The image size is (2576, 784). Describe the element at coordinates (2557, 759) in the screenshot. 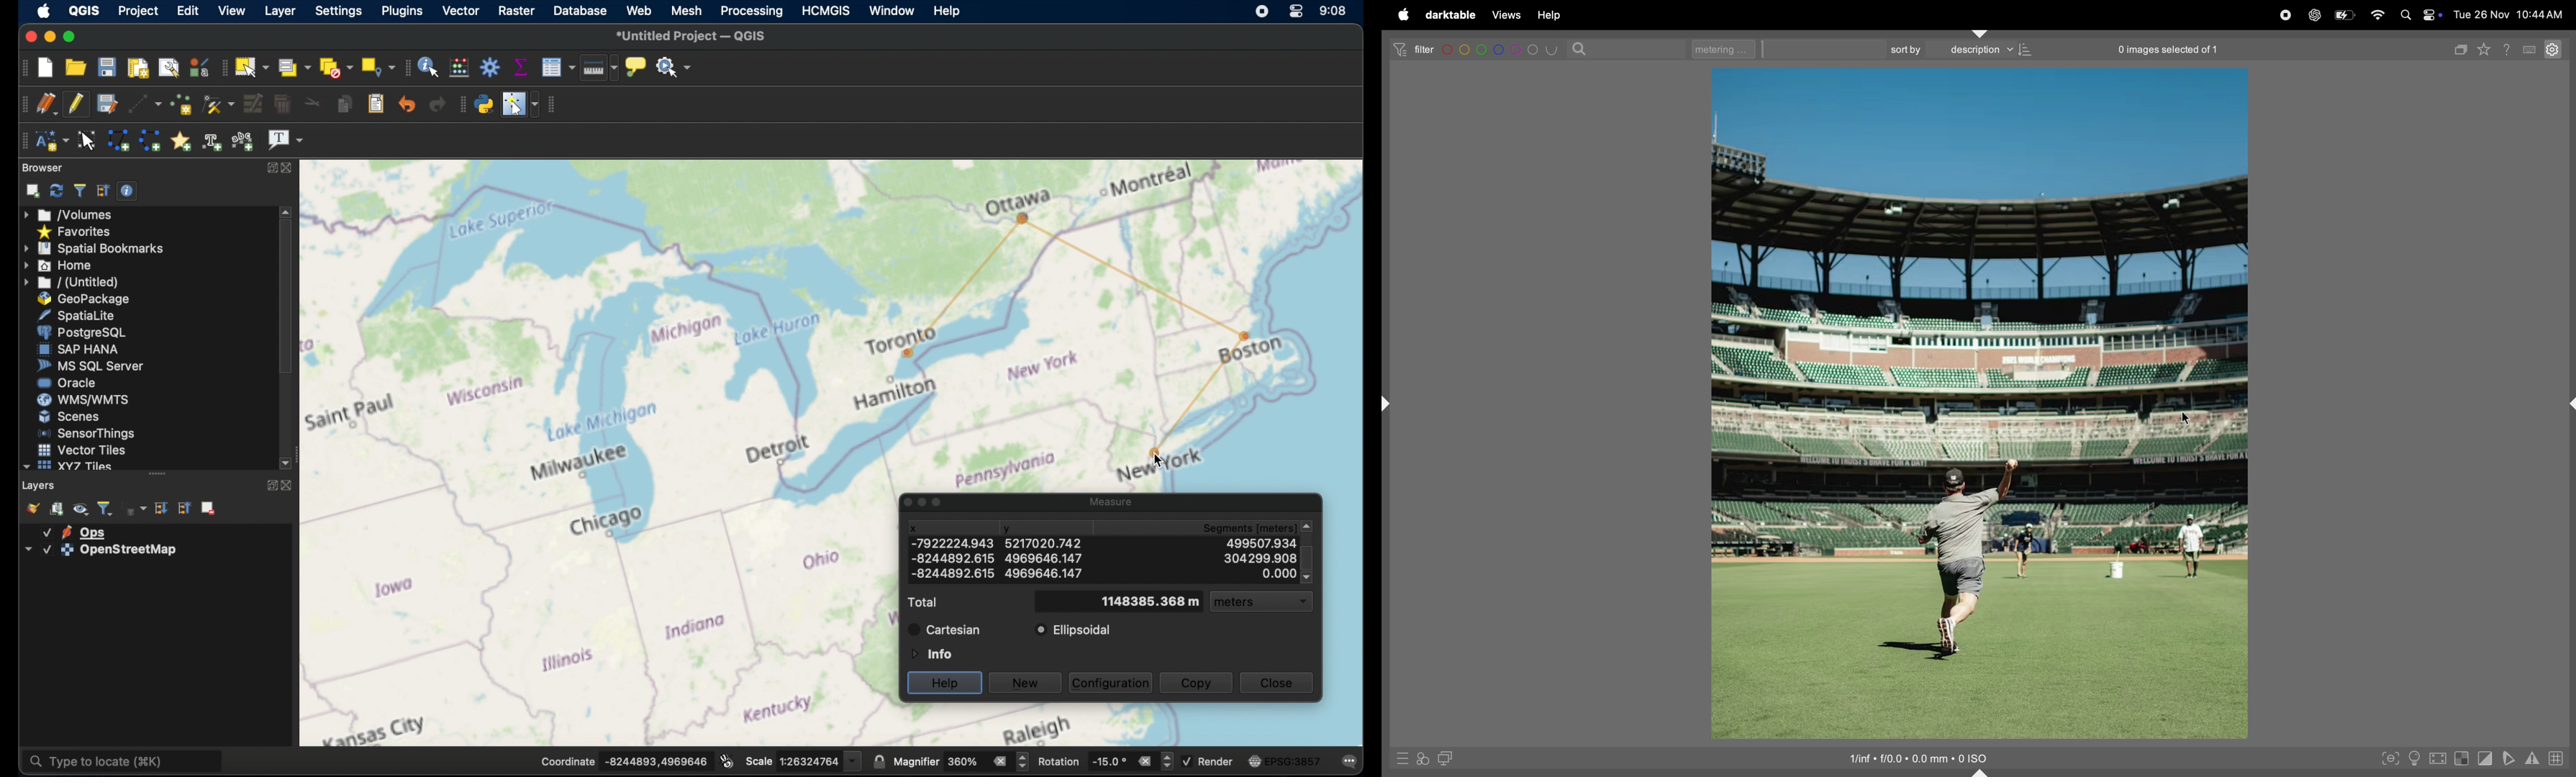

I see `toggle guide lines` at that location.